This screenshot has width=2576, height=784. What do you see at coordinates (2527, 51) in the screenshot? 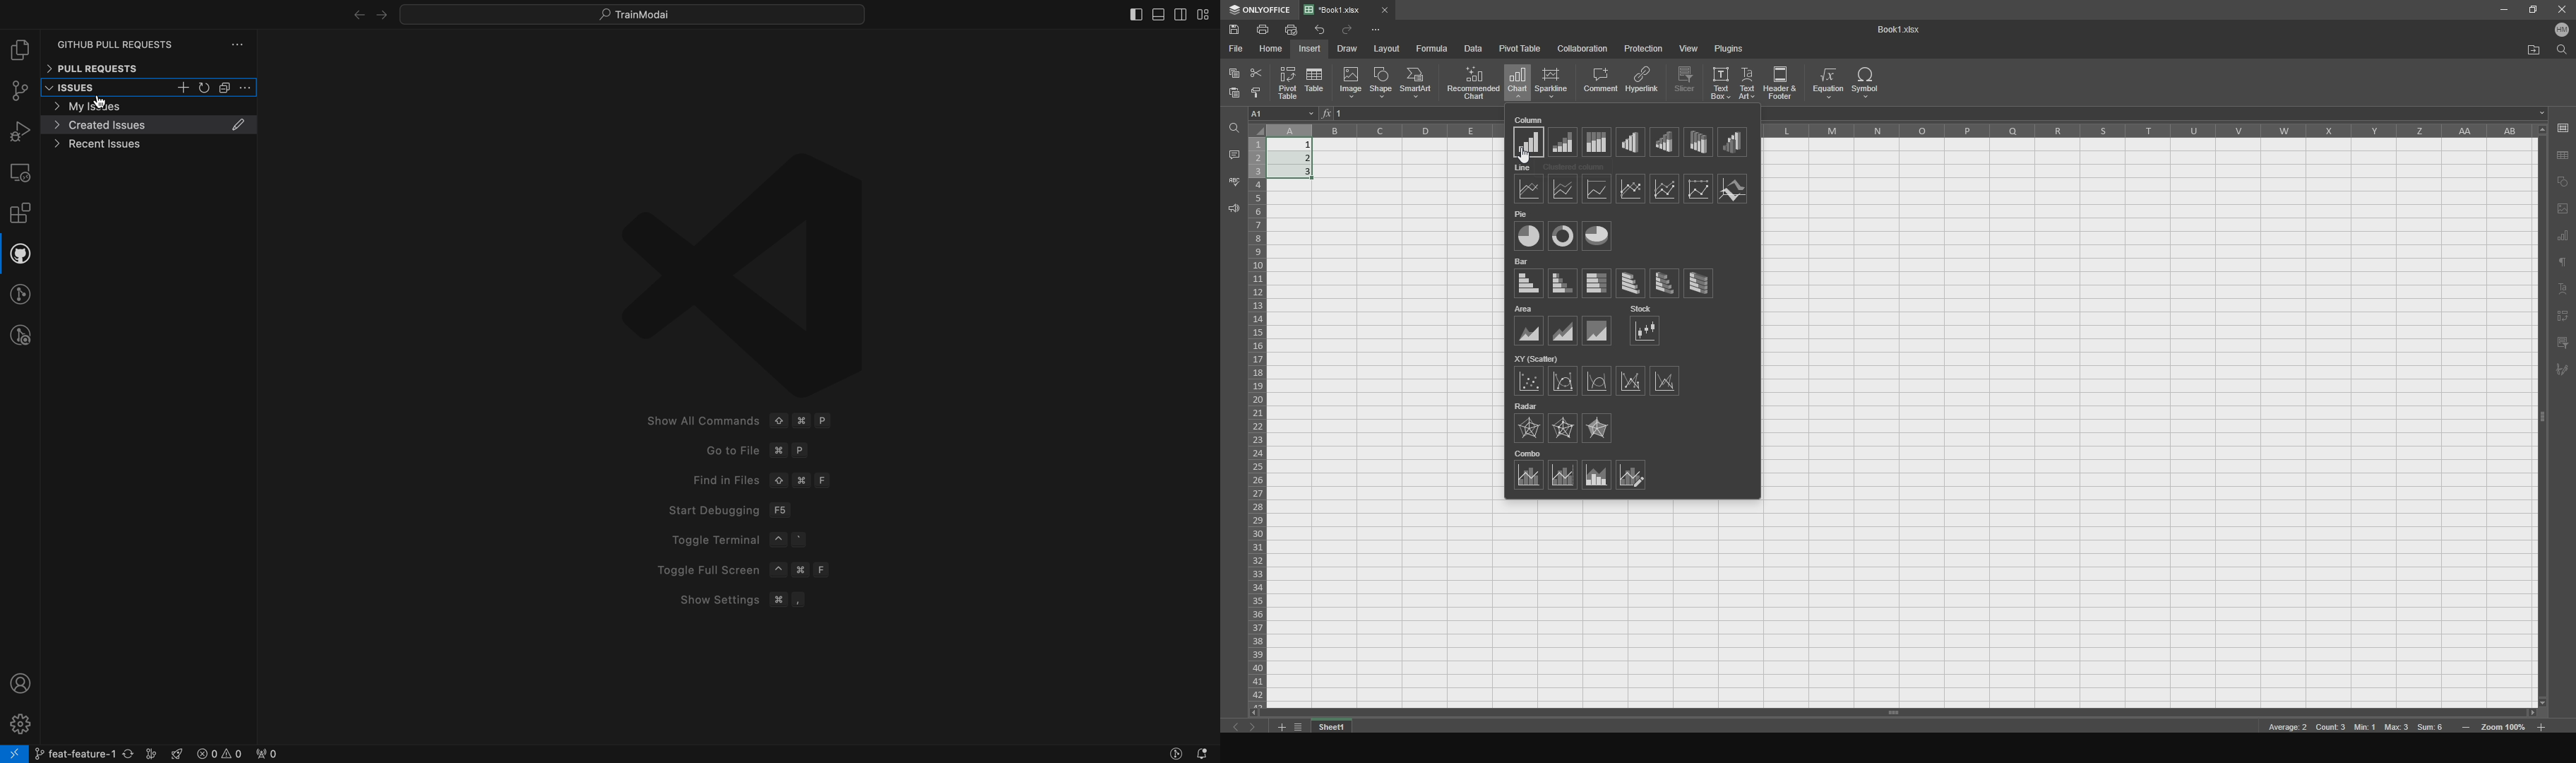
I see `open file location` at bounding box center [2527, 51].